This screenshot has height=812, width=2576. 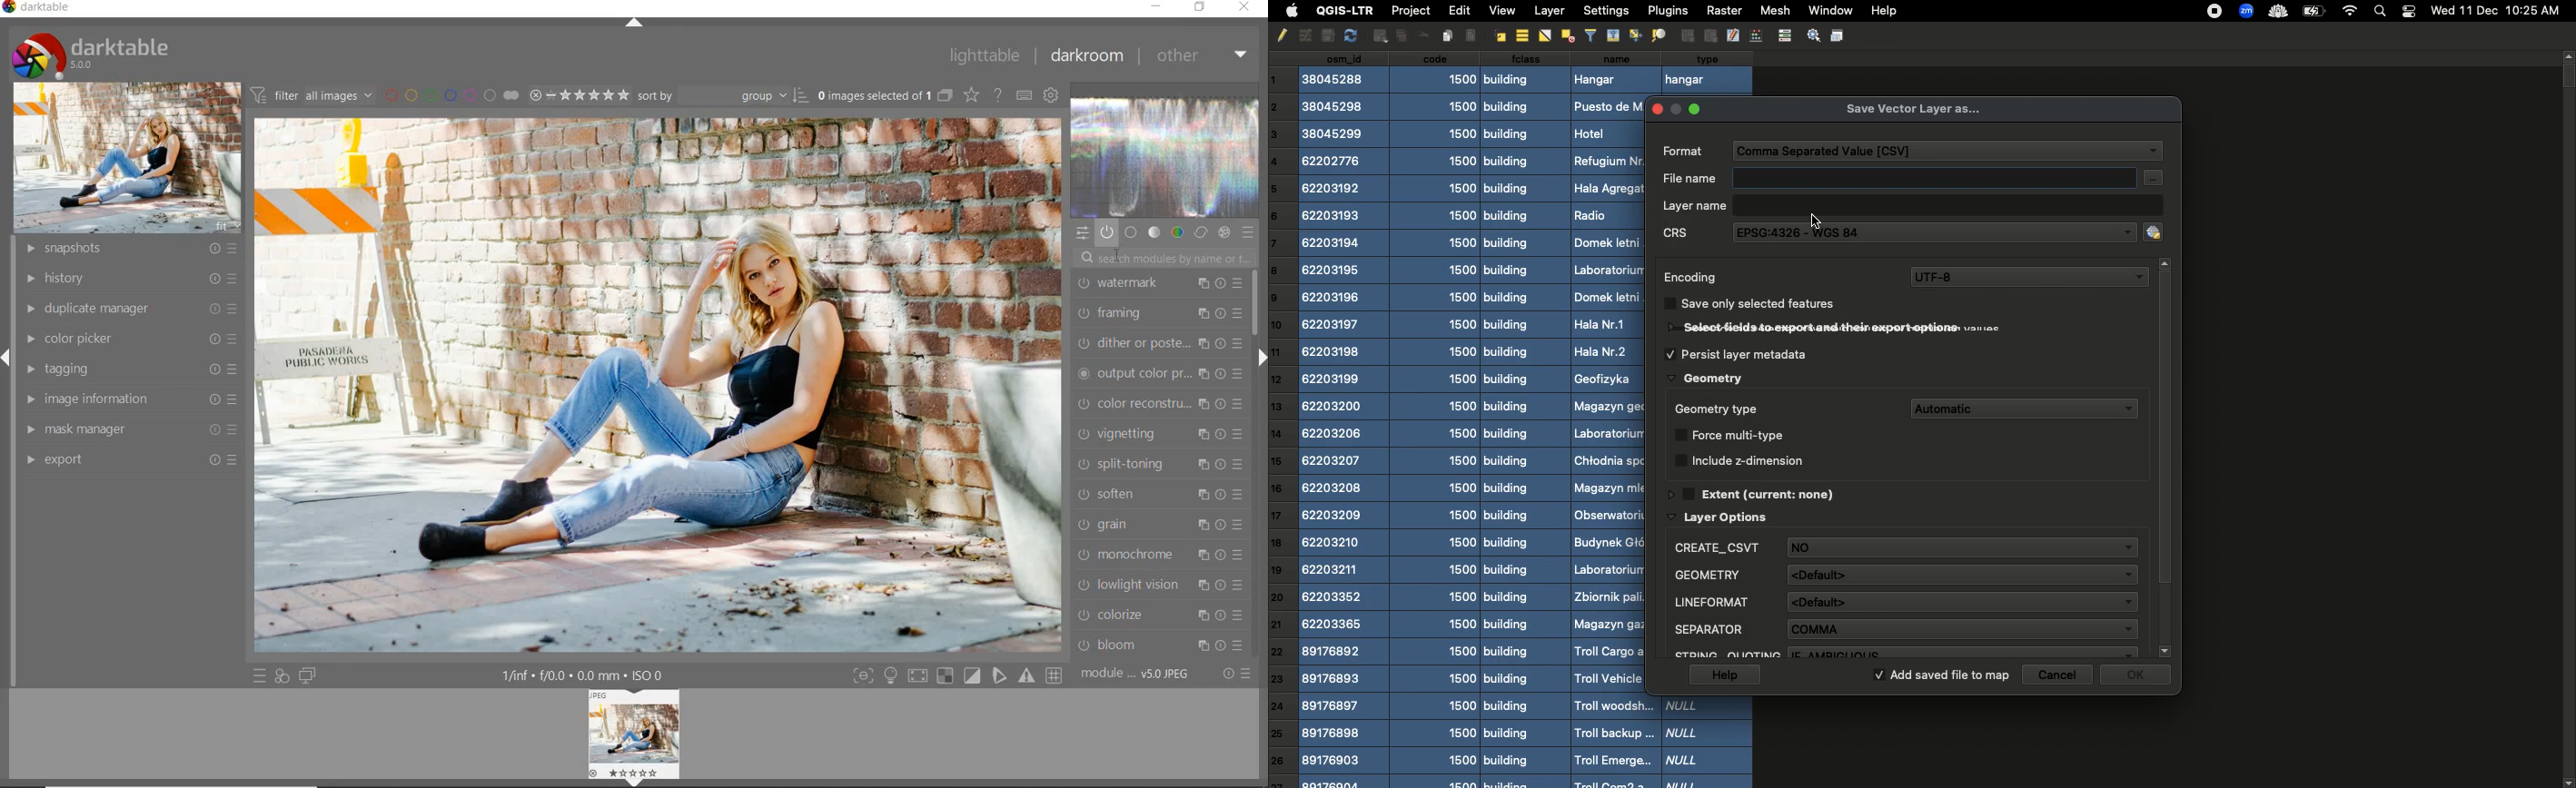 What do you see at coordinates (1118, 254) in the screenshot?
I see `cursor` at bounding box center [1118, 254].